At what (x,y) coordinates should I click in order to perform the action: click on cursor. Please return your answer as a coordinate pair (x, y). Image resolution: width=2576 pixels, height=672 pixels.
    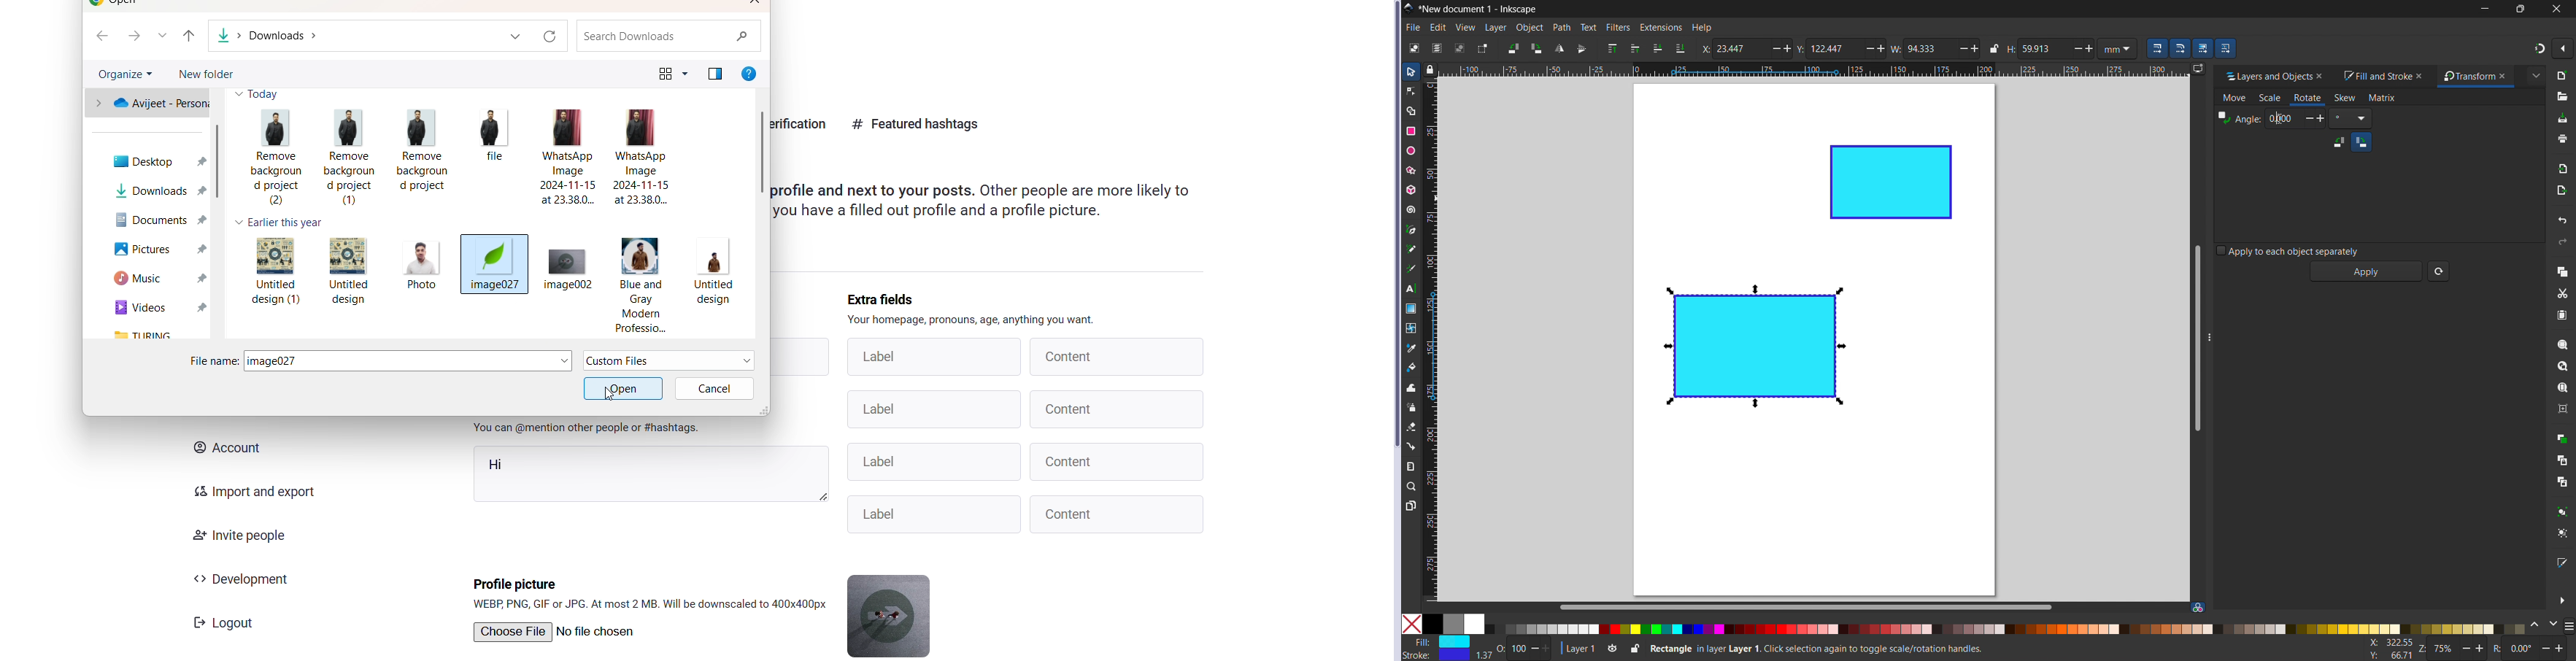
    Looking at the image, I should click on (609, 395).